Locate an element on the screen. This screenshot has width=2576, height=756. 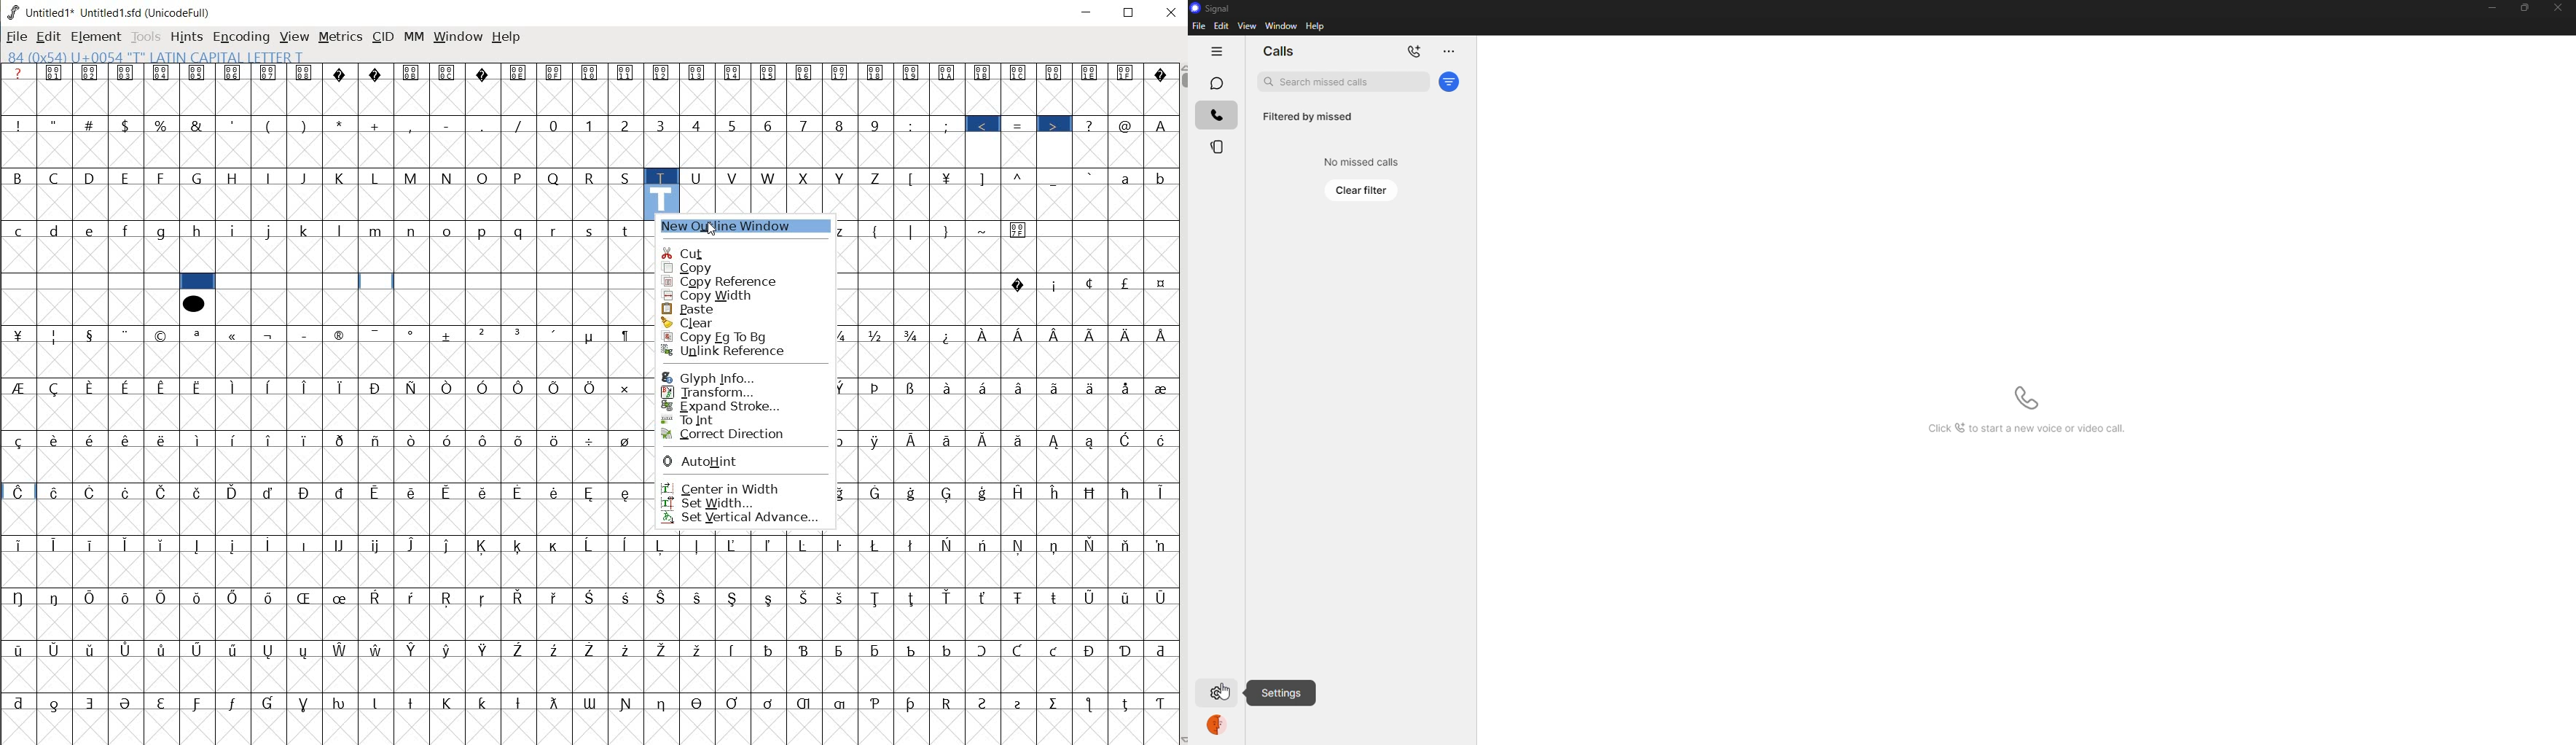
Symbol is located at coordinates (1055, 387).